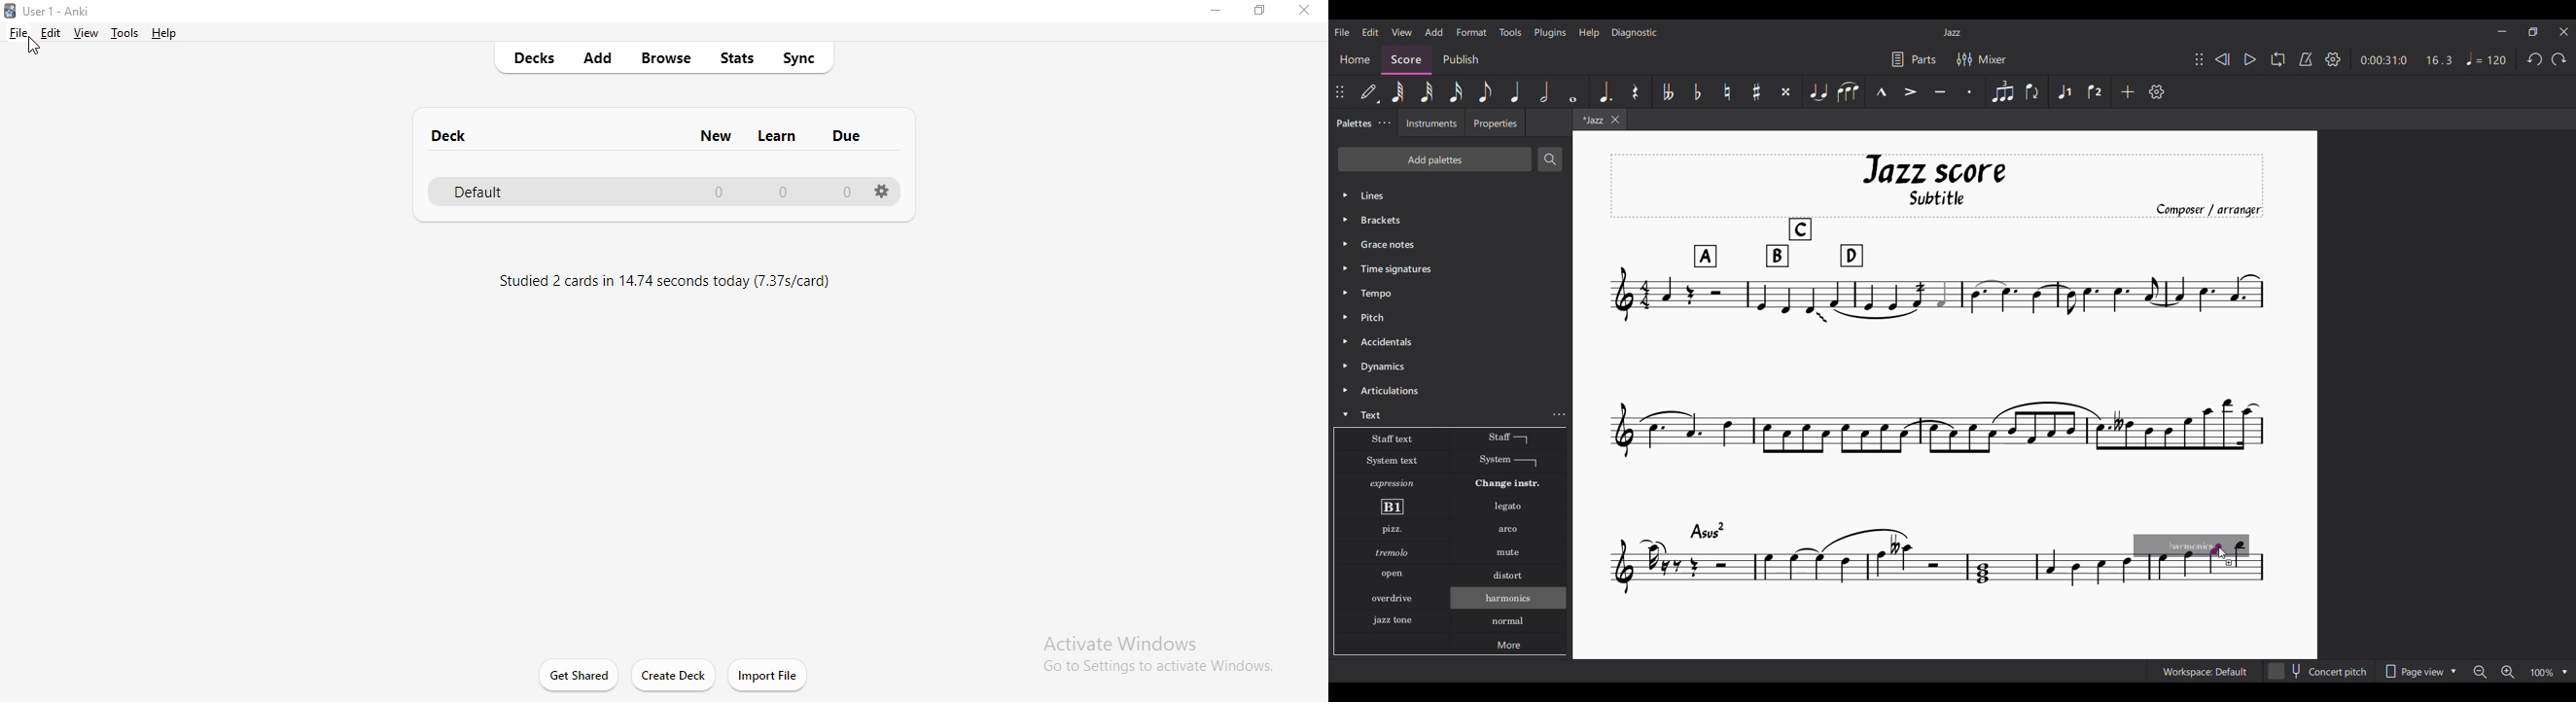 Image resolution: width=2576 pixels, height=728 pixels. Describe the element at coordinates (669, 278) in the screenshot. I see `text1` at that location.